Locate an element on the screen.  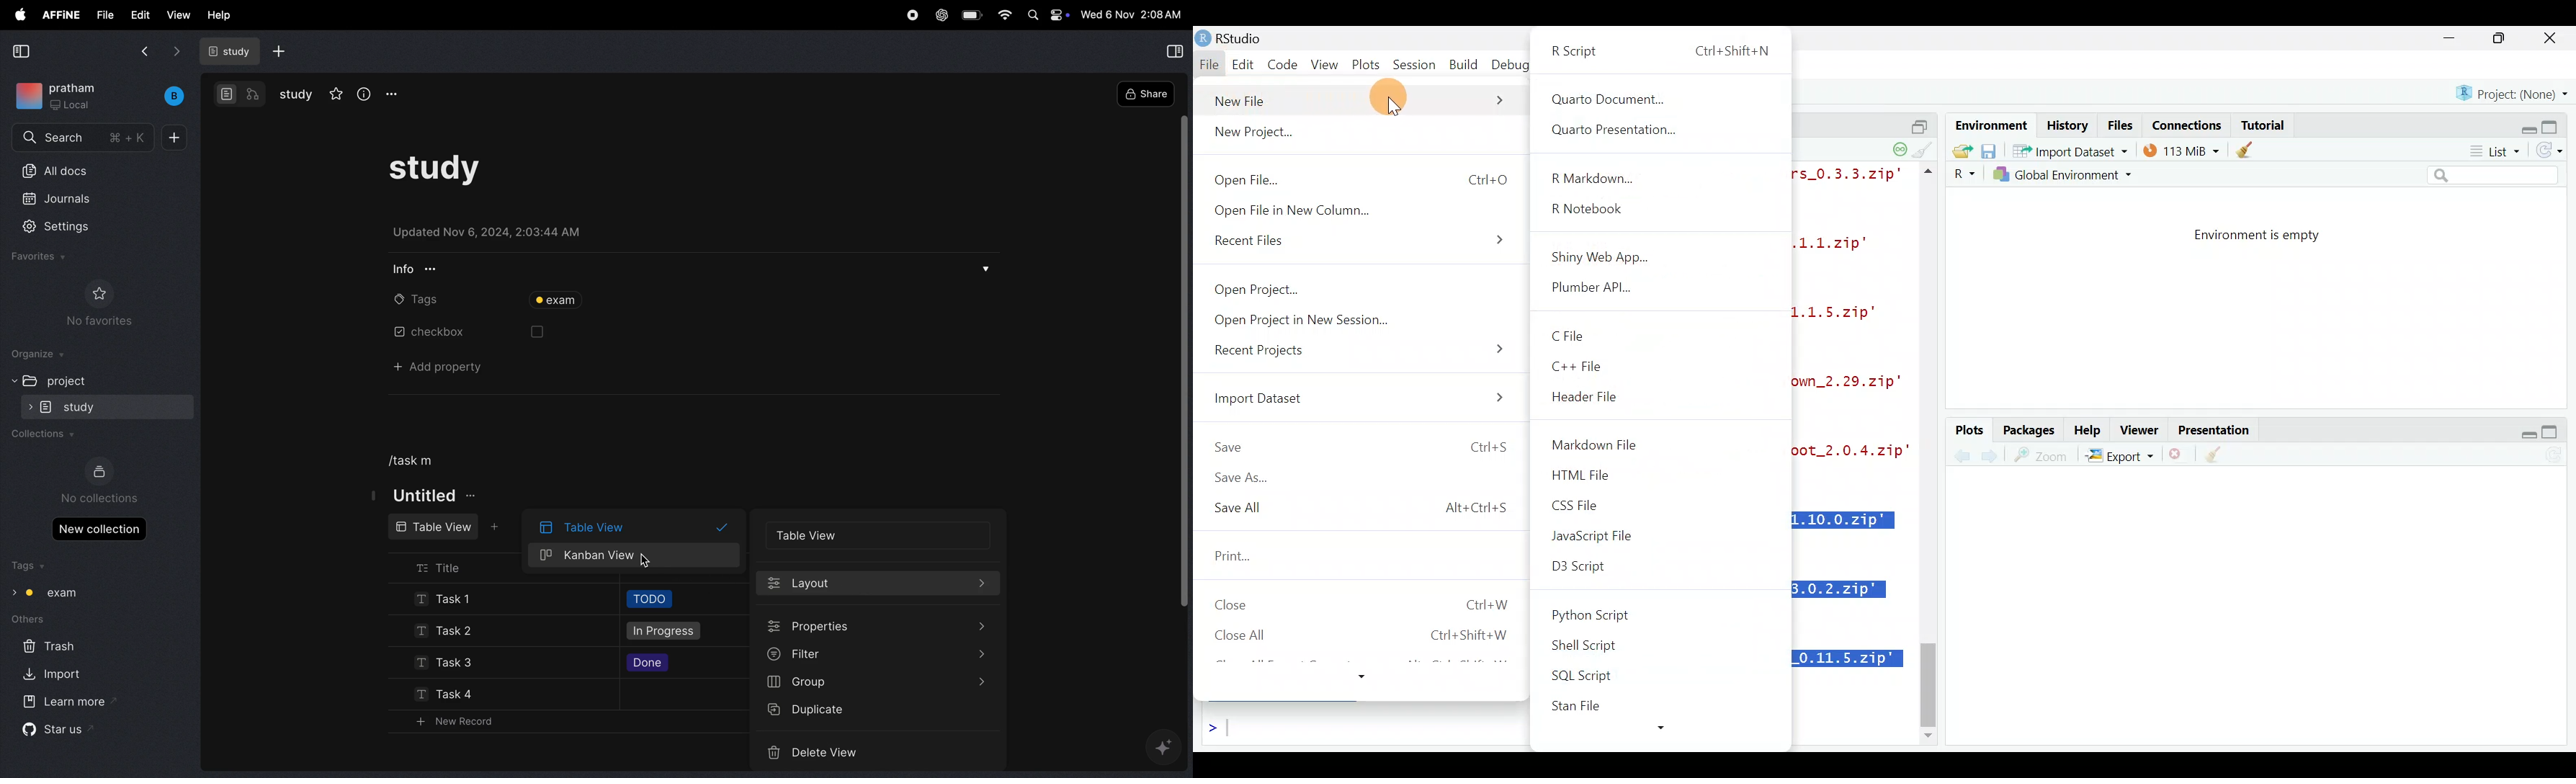
study doc is located at coordinates (234, 52).